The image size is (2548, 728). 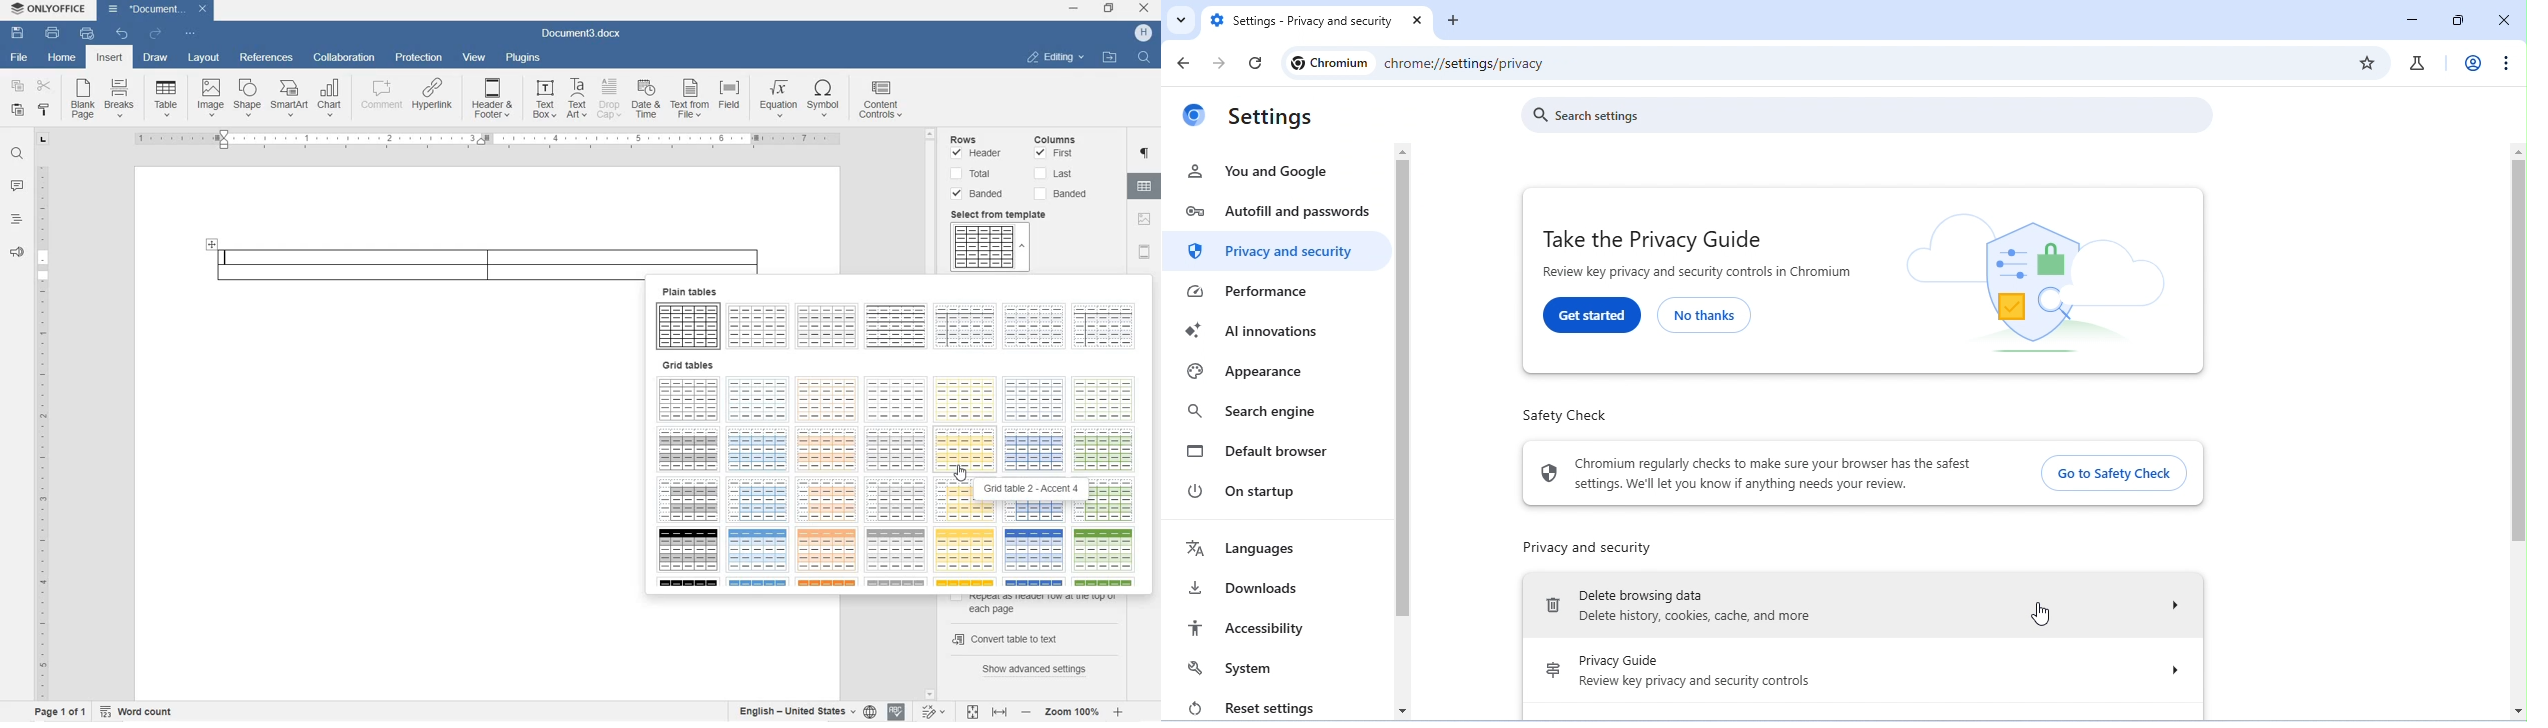 I want to click on SAVE, so click(x=19, y=31).